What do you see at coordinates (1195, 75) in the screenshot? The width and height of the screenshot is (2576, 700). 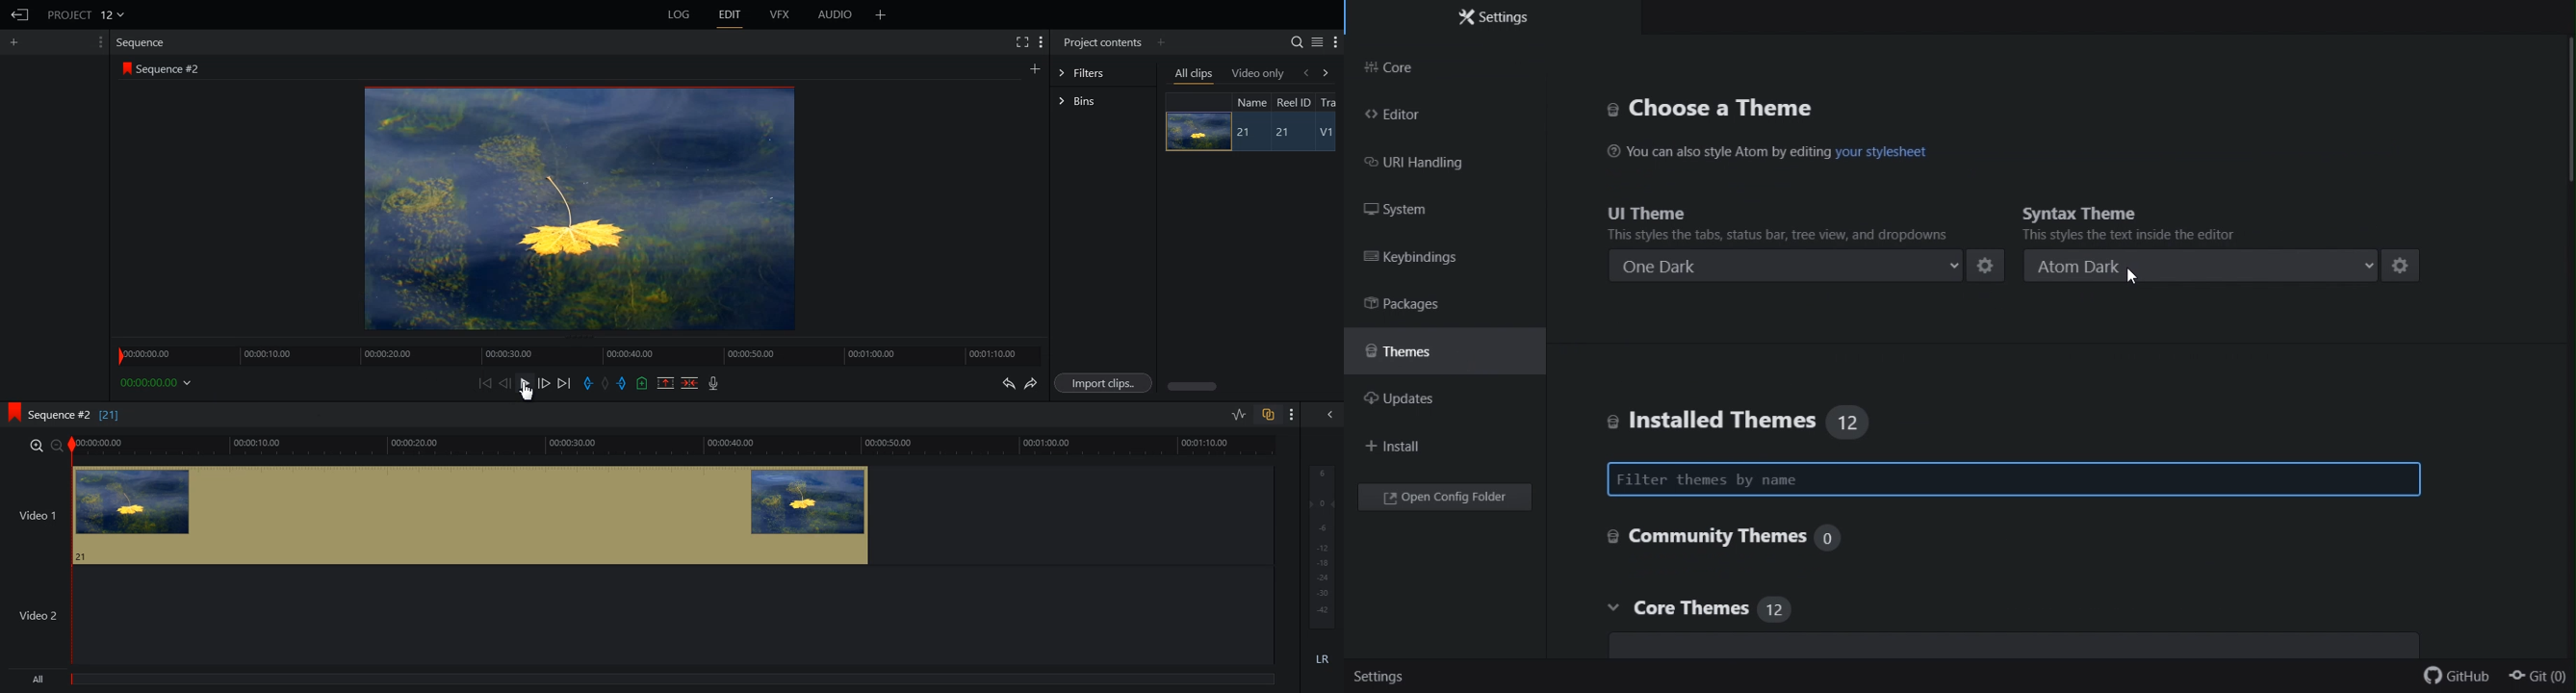 I see `All clips` at bounding box center [1195, 75].